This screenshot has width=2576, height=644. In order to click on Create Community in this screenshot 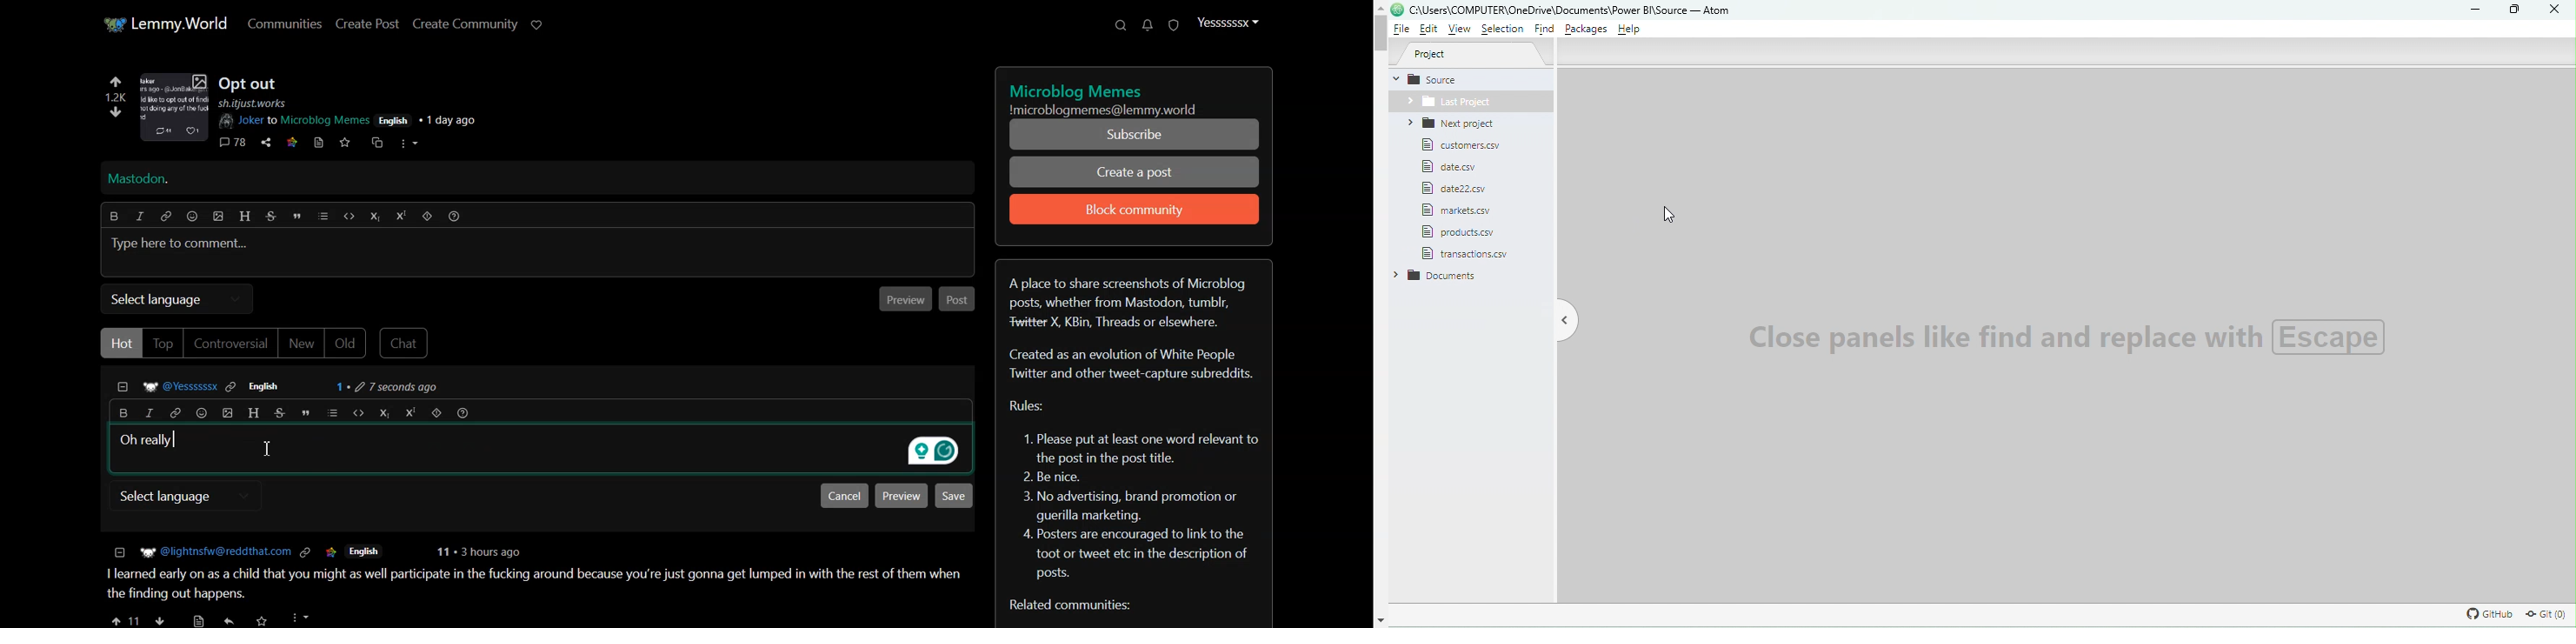, I will do `click(466, 24)`.